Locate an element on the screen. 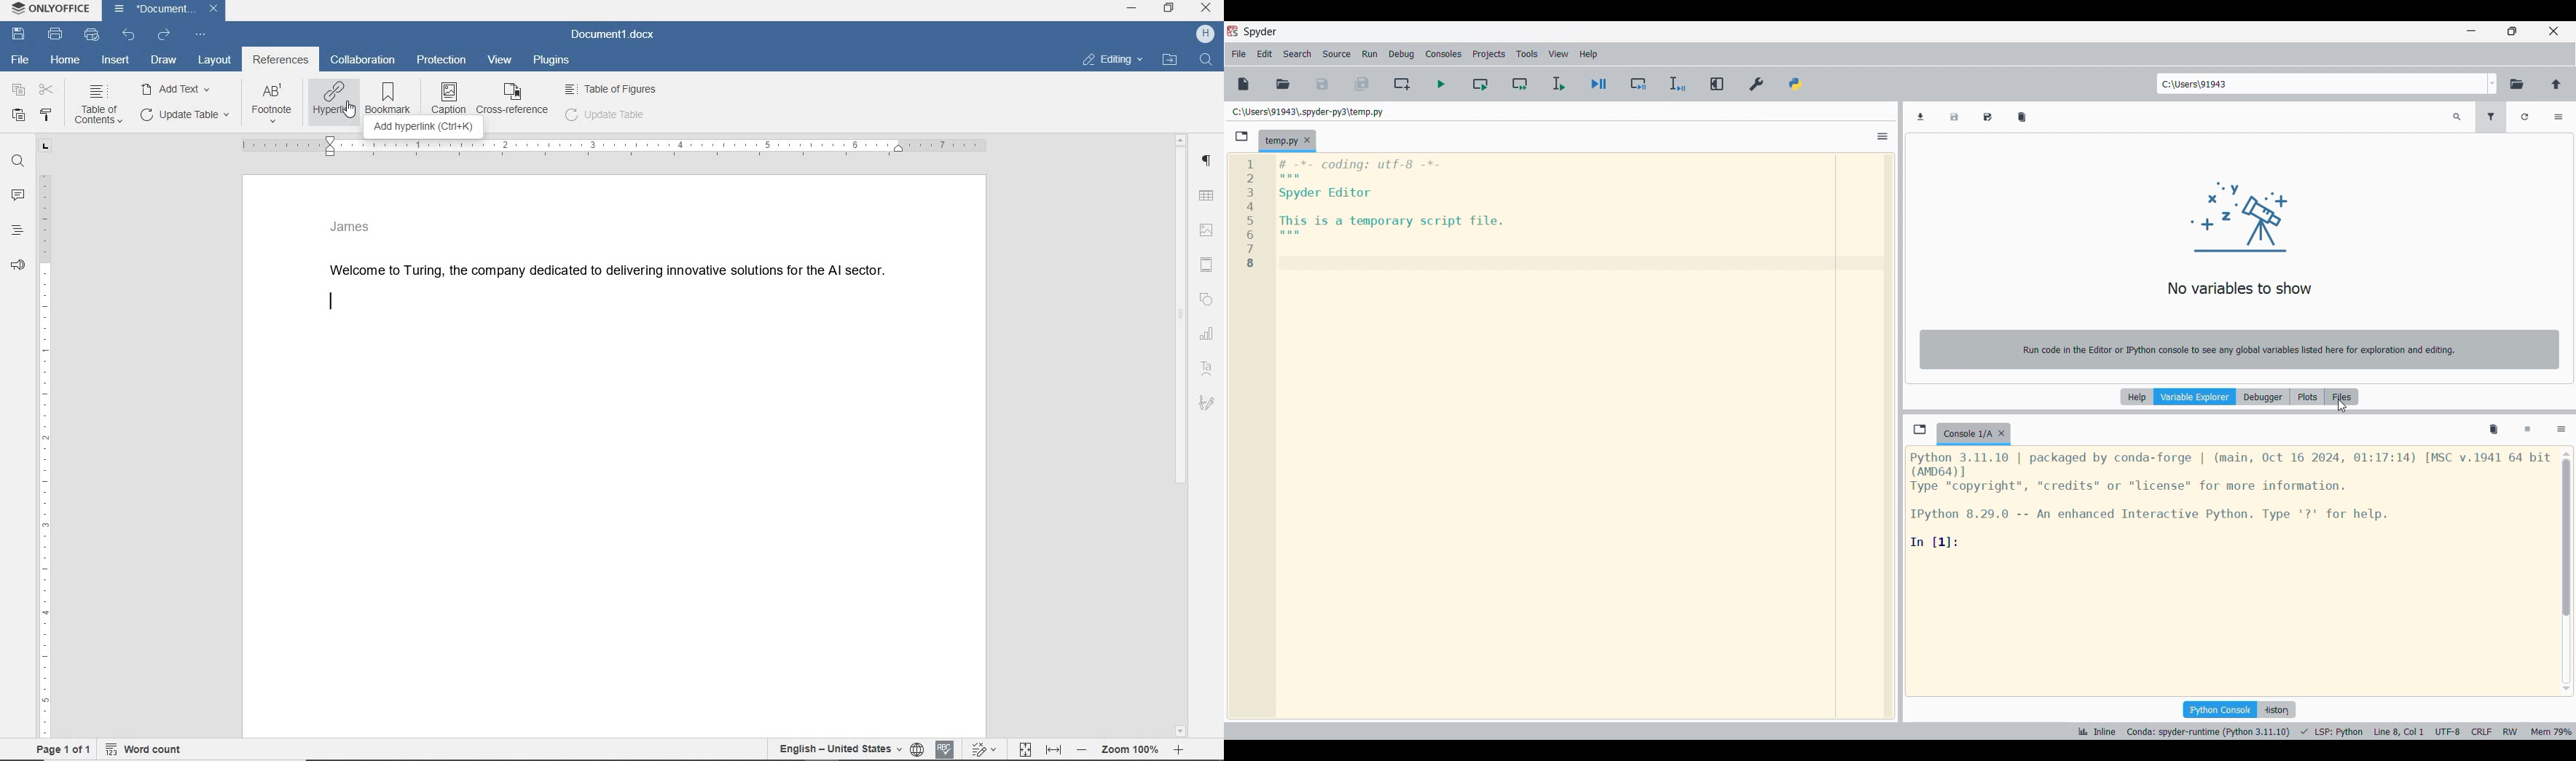  Find is located at coordinates (1209, 59).